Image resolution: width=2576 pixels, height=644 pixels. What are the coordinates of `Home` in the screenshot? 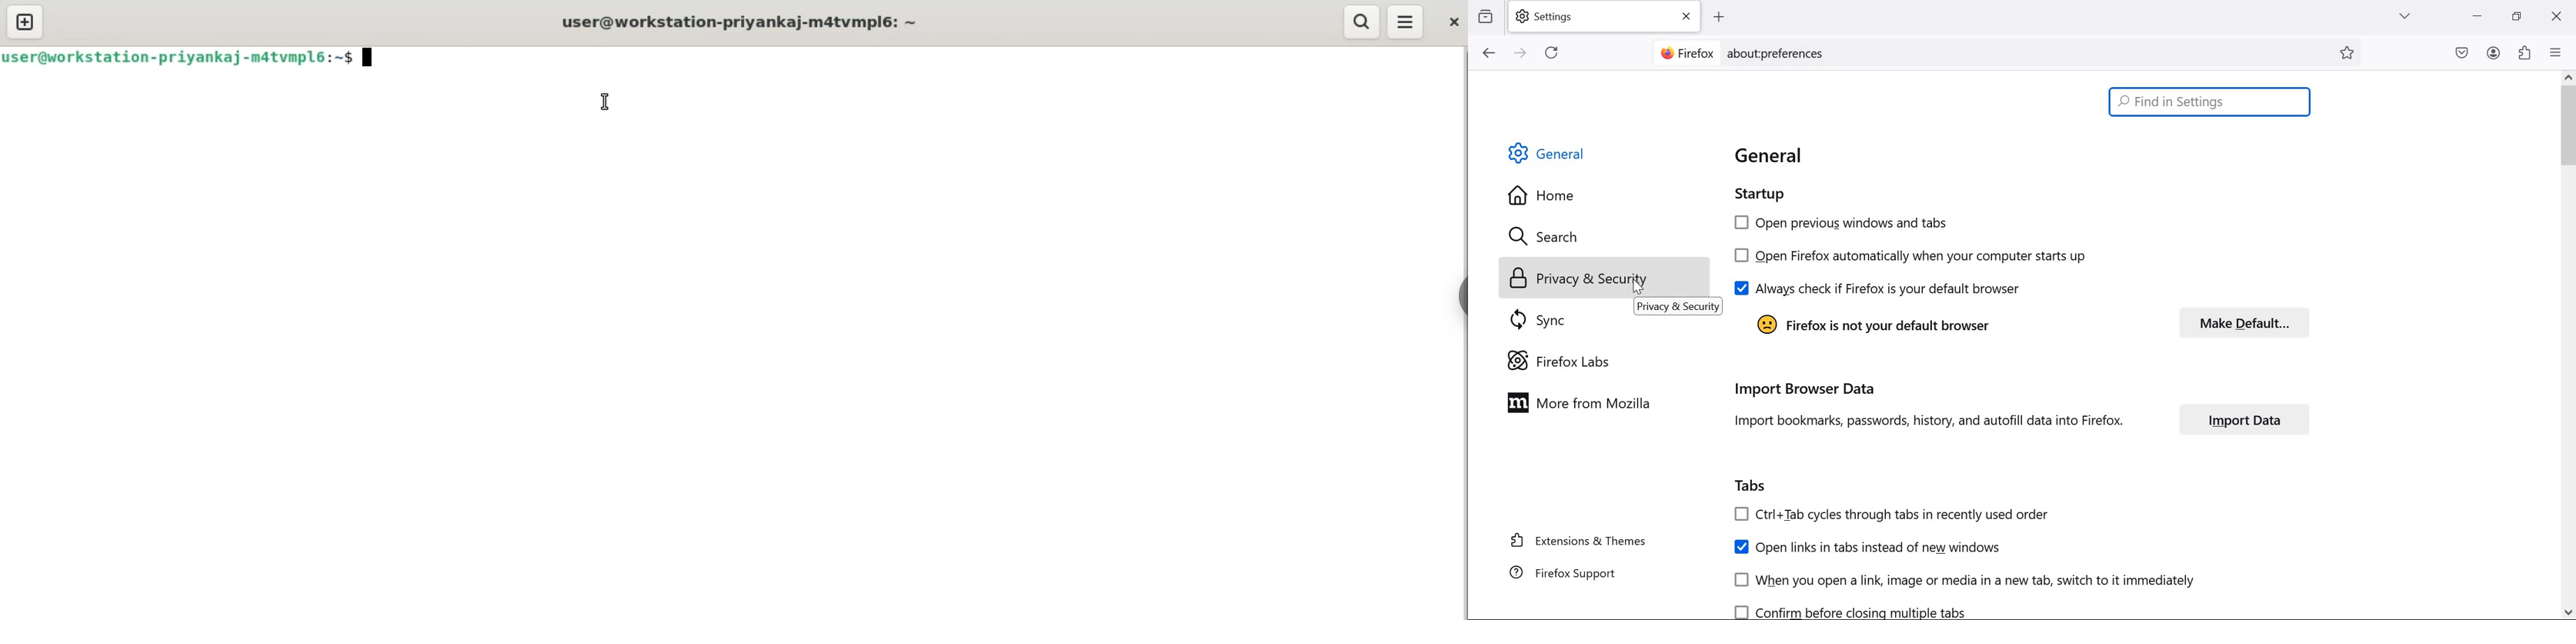 It's located at (1574, 194).